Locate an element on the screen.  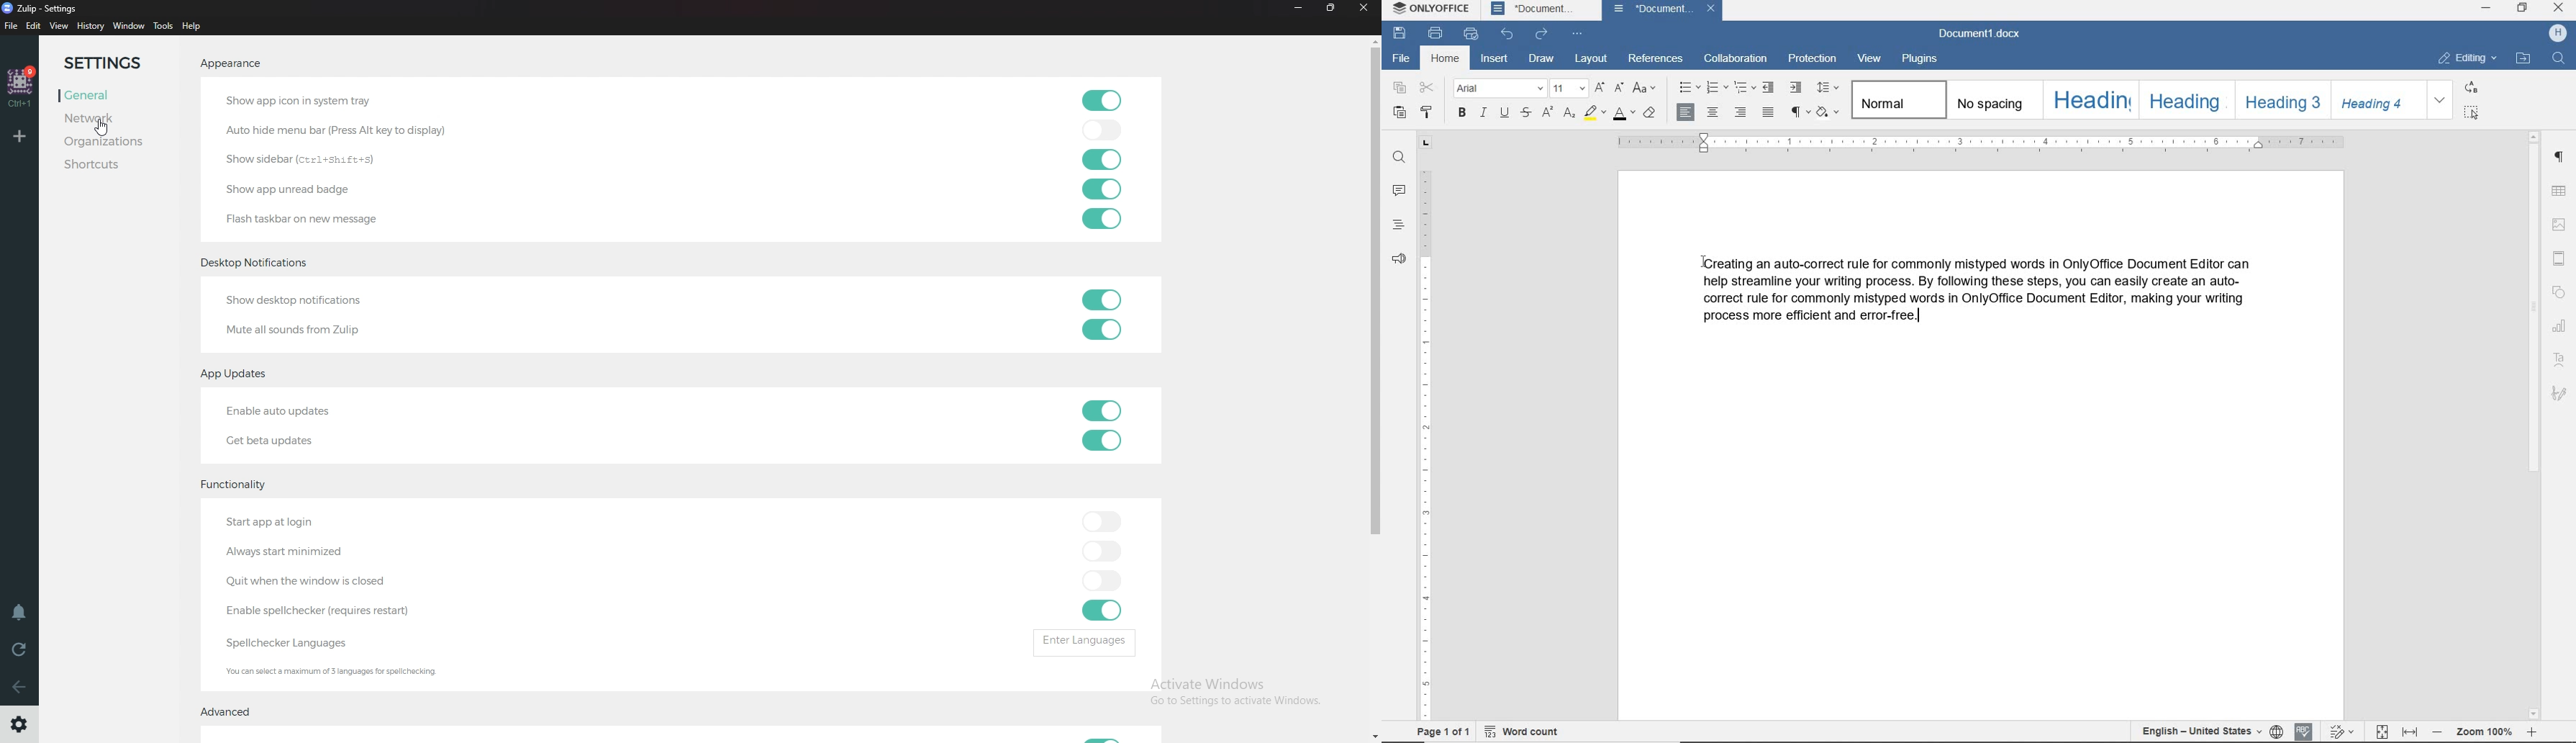
Network is located at coordinates (112, 120).